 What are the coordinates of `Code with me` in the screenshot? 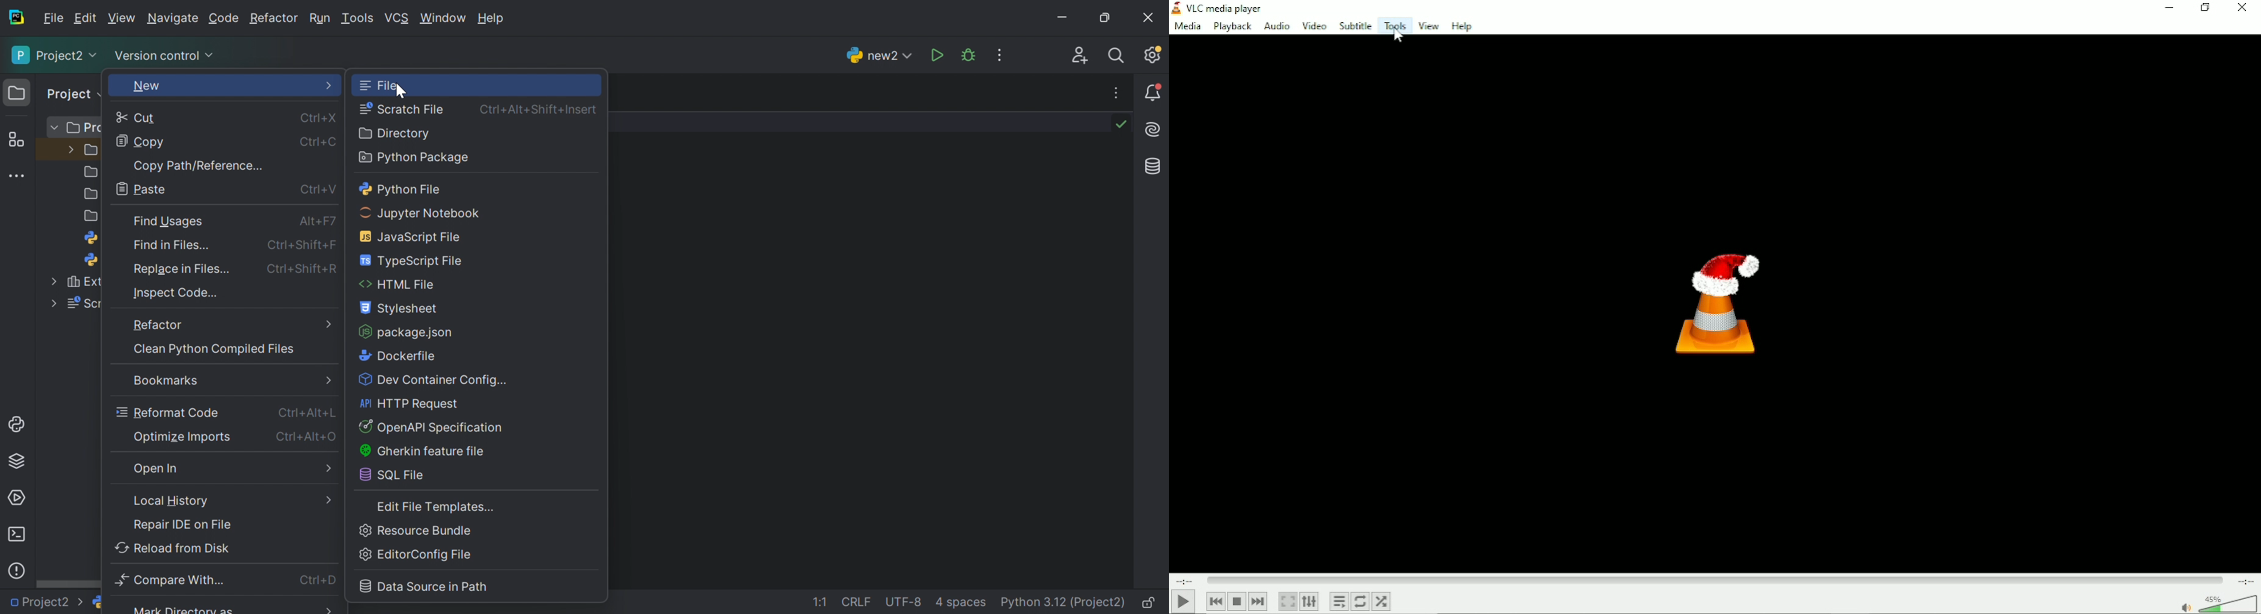 It's located at (1081, 56).